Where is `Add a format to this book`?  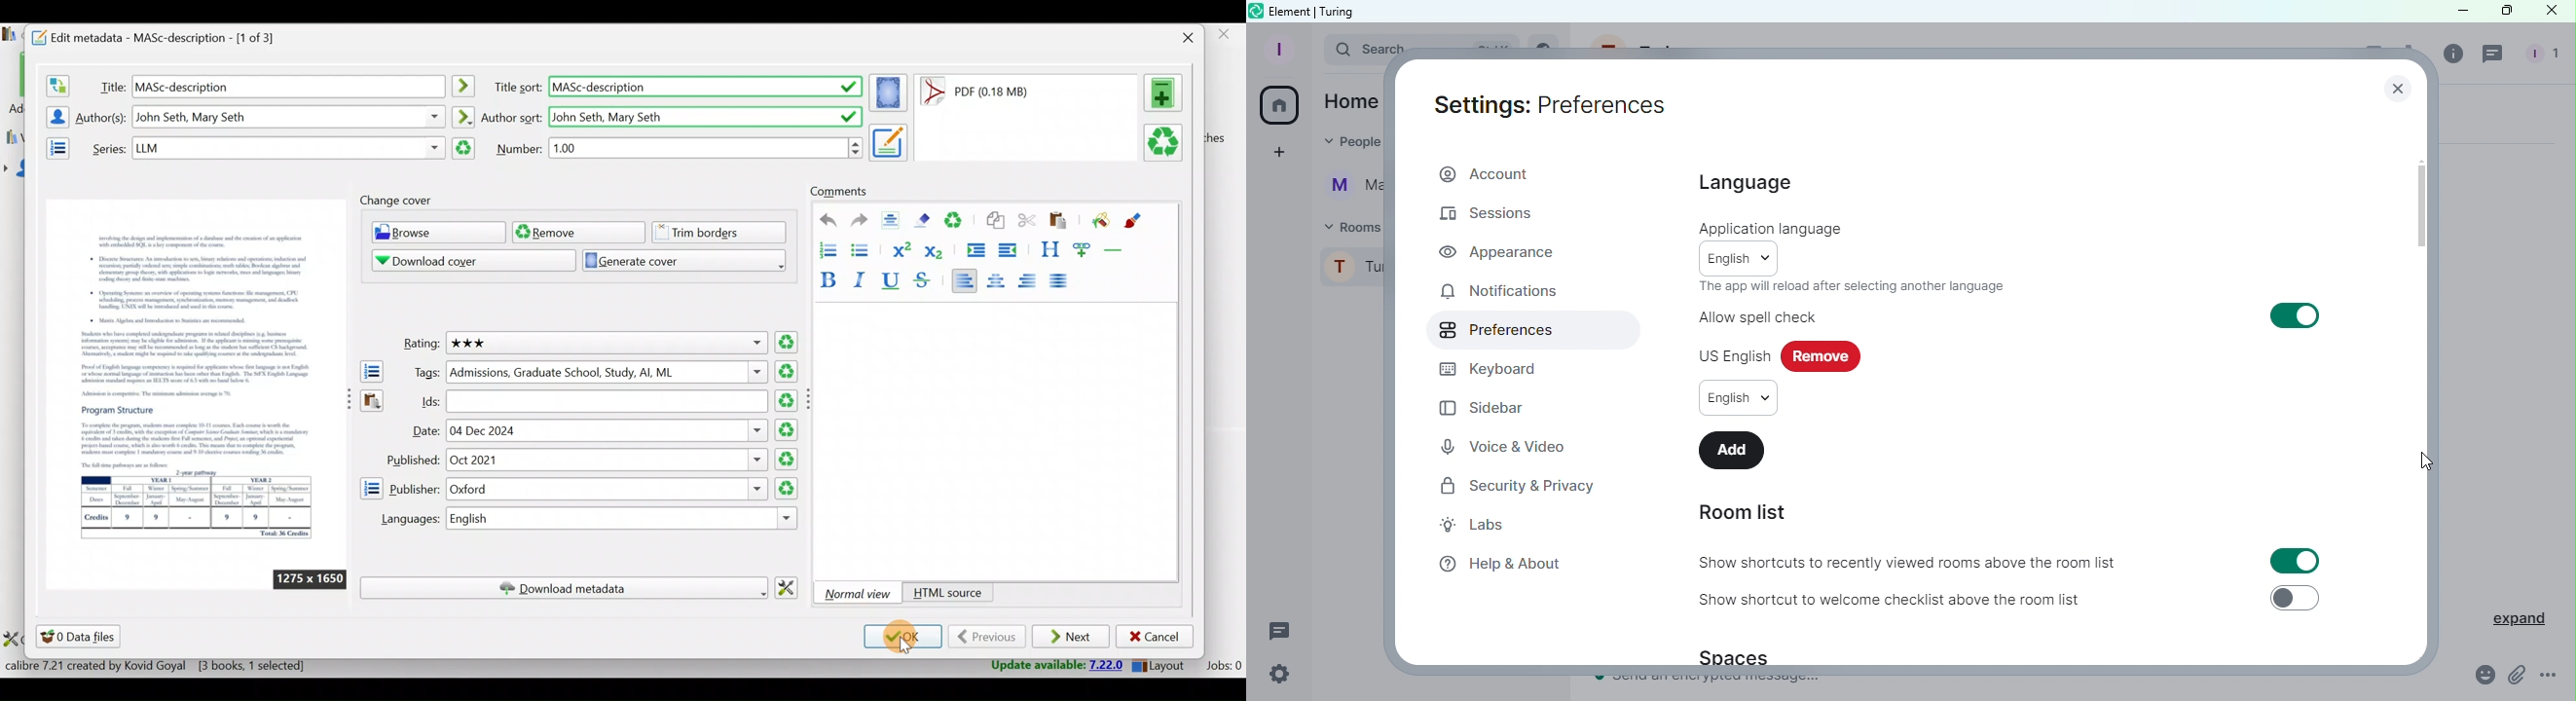
Add a format to this book is located at coordinates (1166, 93).